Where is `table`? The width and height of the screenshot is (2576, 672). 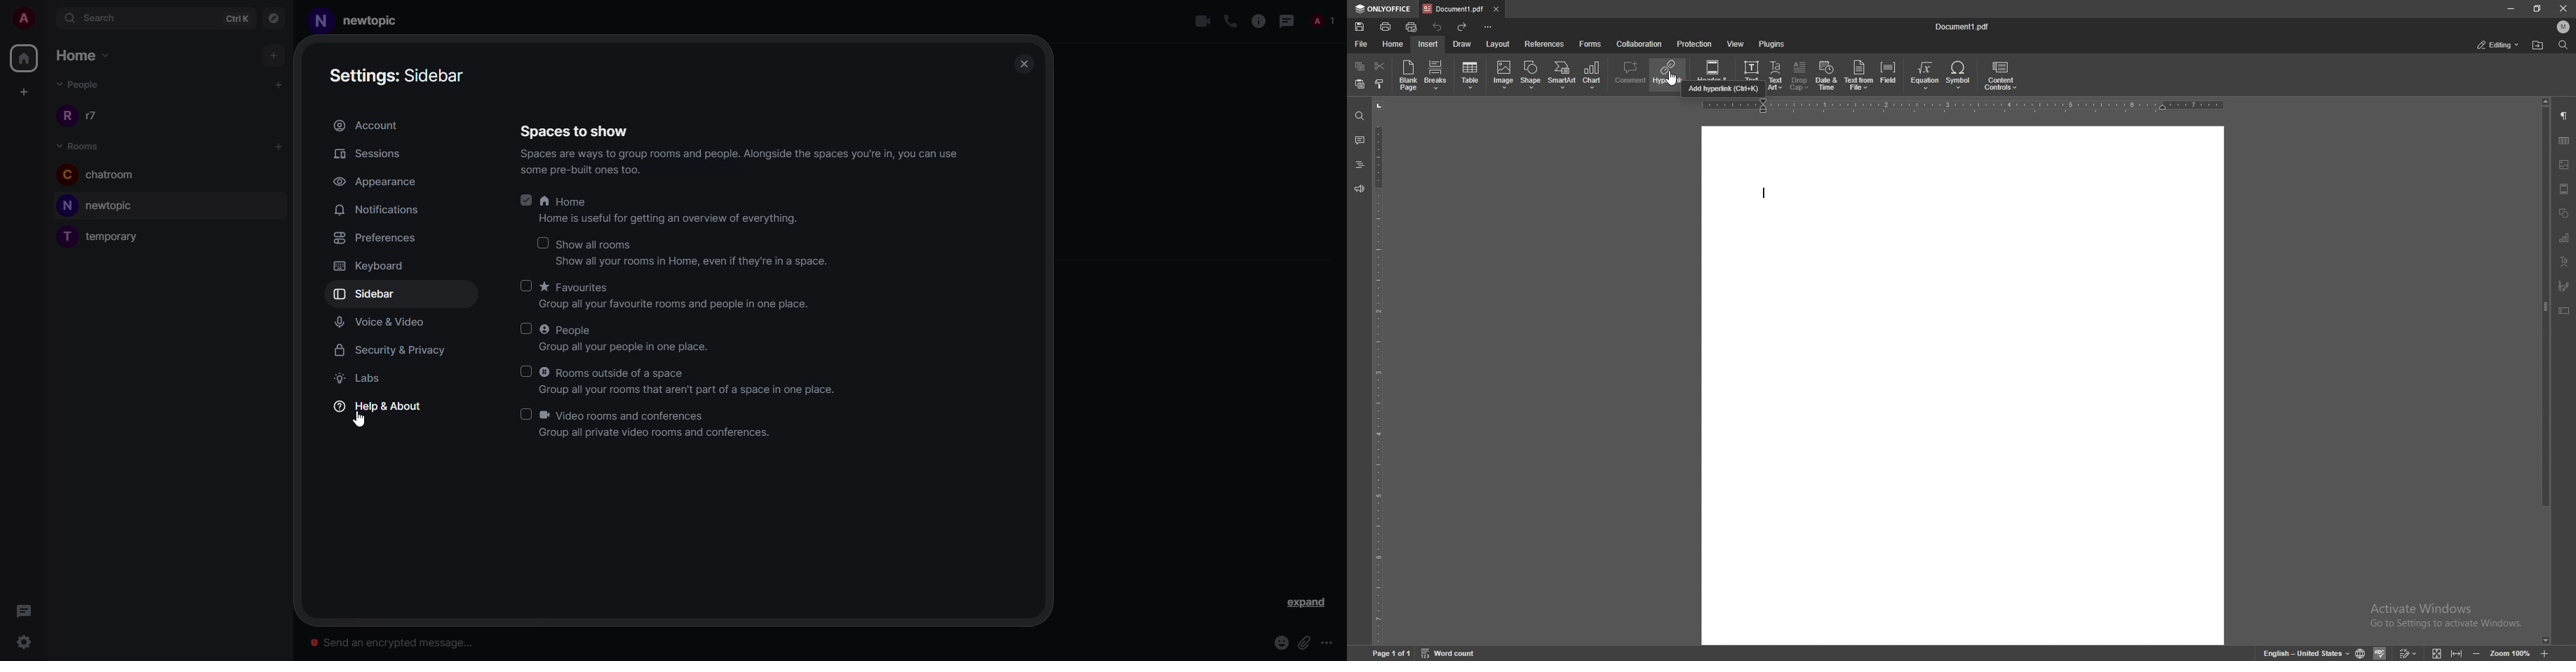 table is located at coordinates (2564, 140).